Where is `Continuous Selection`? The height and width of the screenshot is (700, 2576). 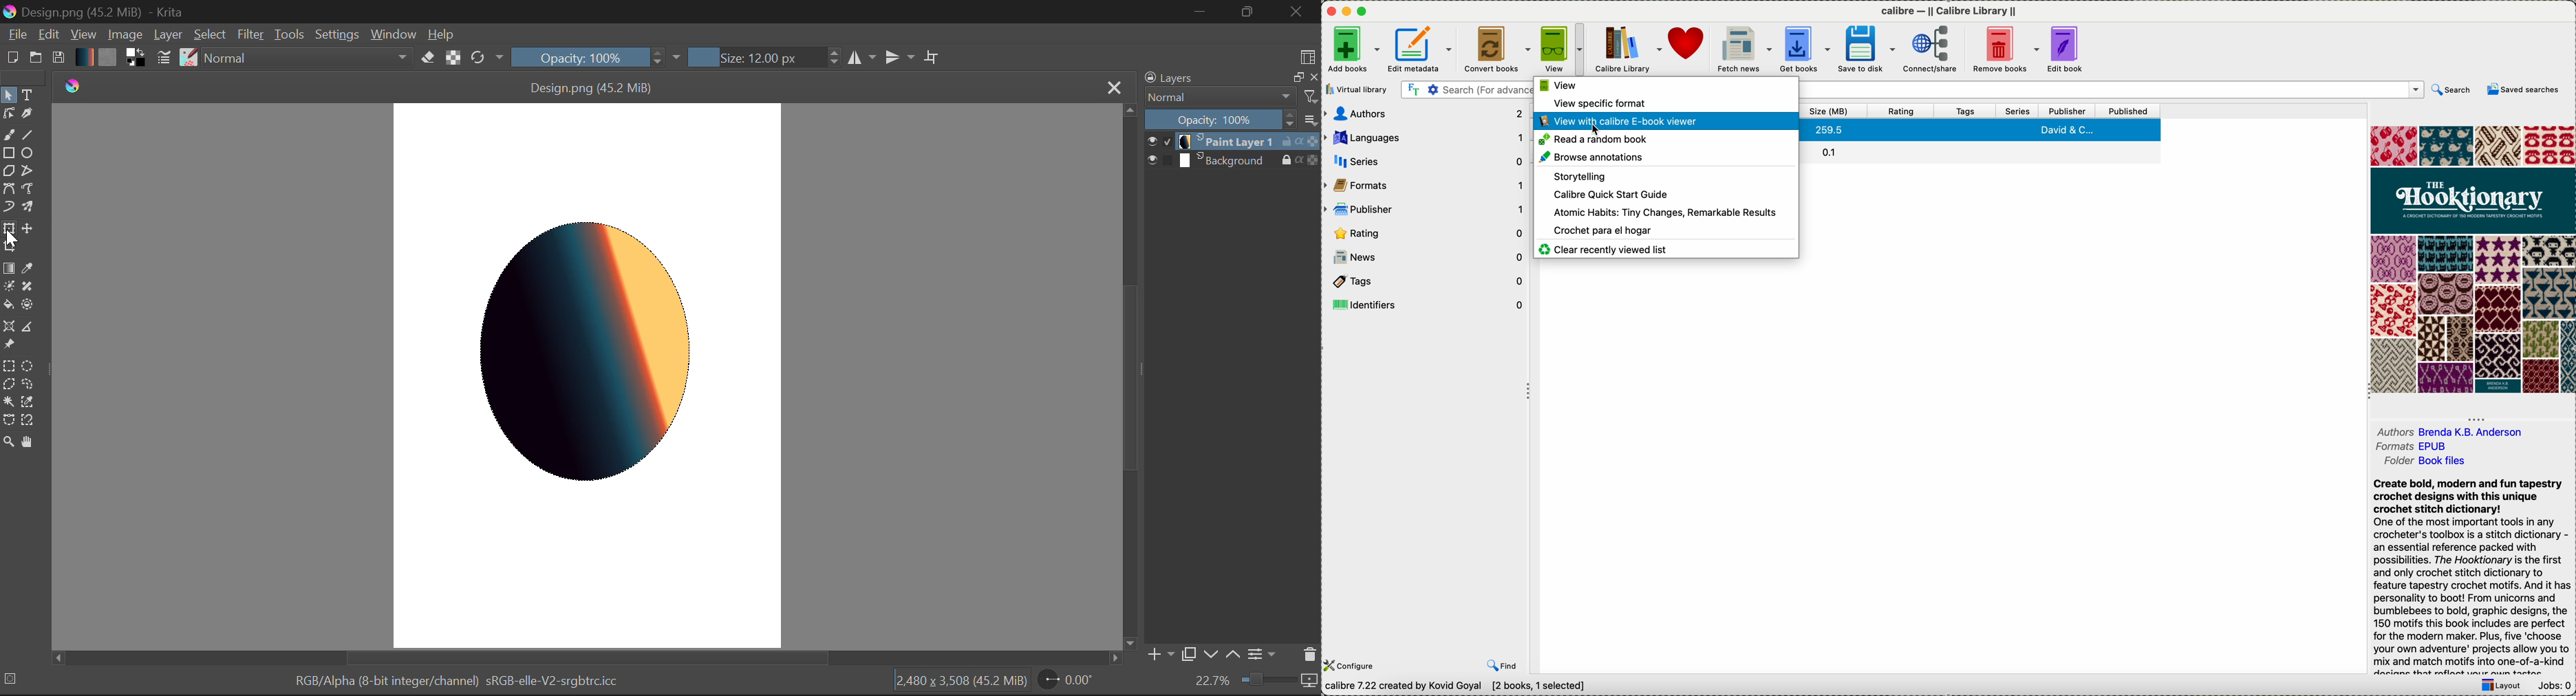
Continuous Selection is located at coordinates (8, 403).